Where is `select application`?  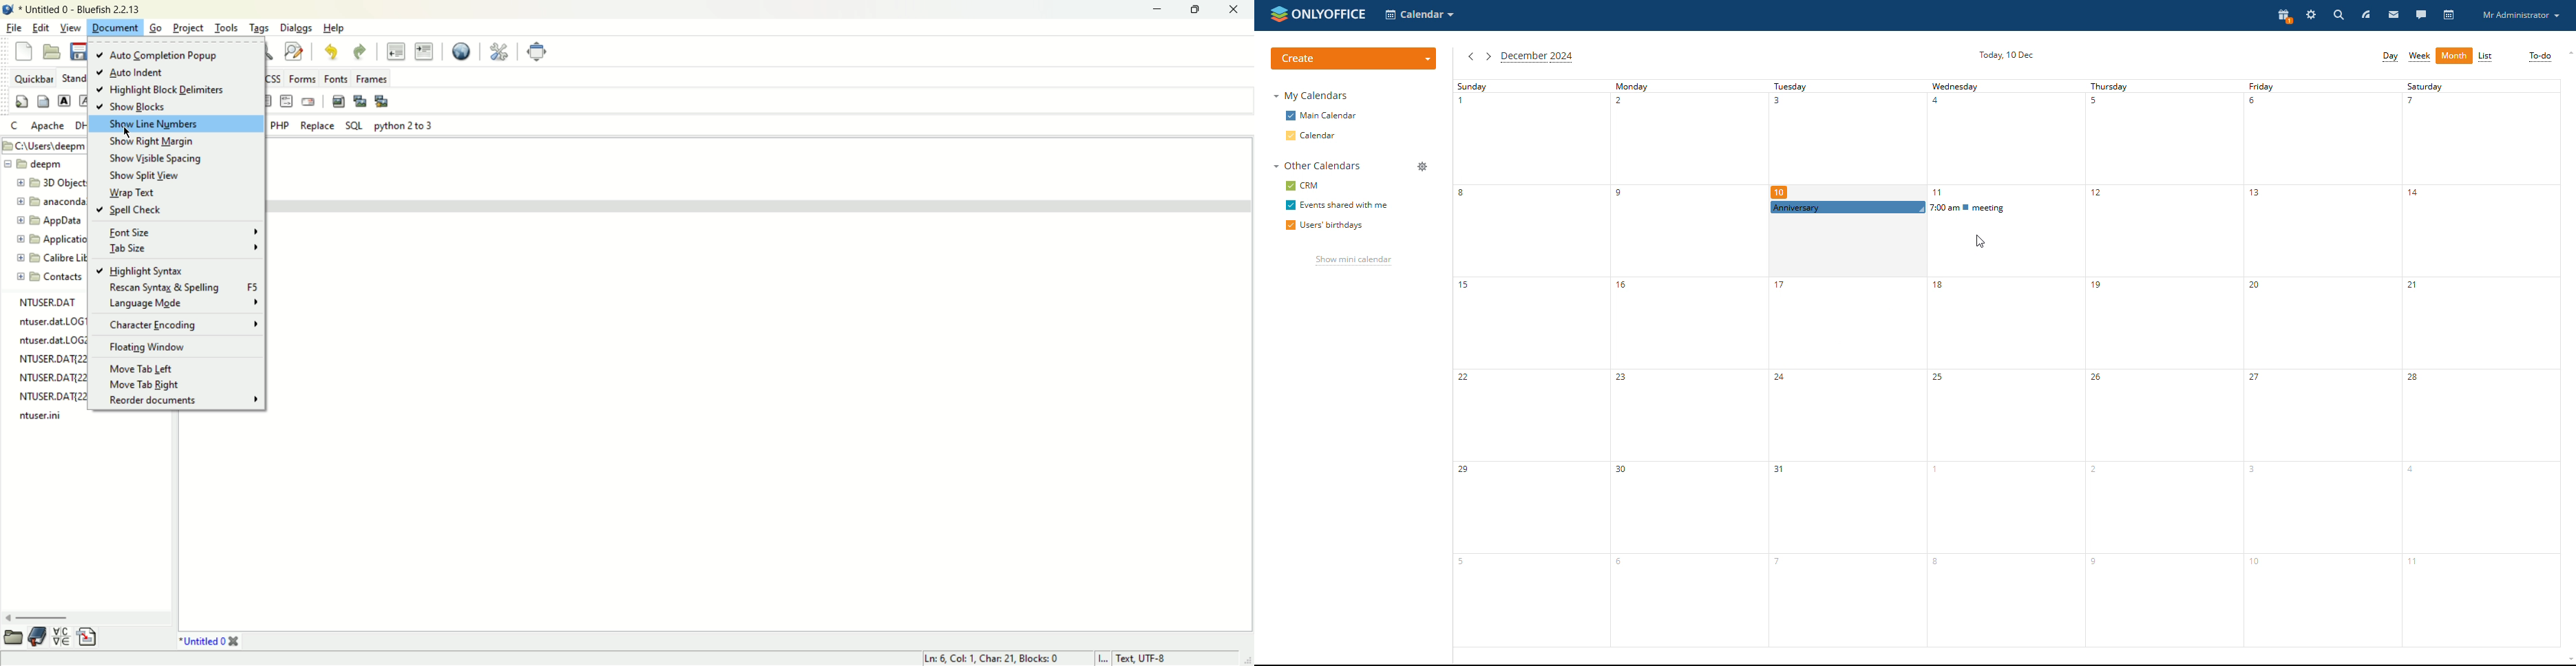
select application is located at coordinates (1422, 16).